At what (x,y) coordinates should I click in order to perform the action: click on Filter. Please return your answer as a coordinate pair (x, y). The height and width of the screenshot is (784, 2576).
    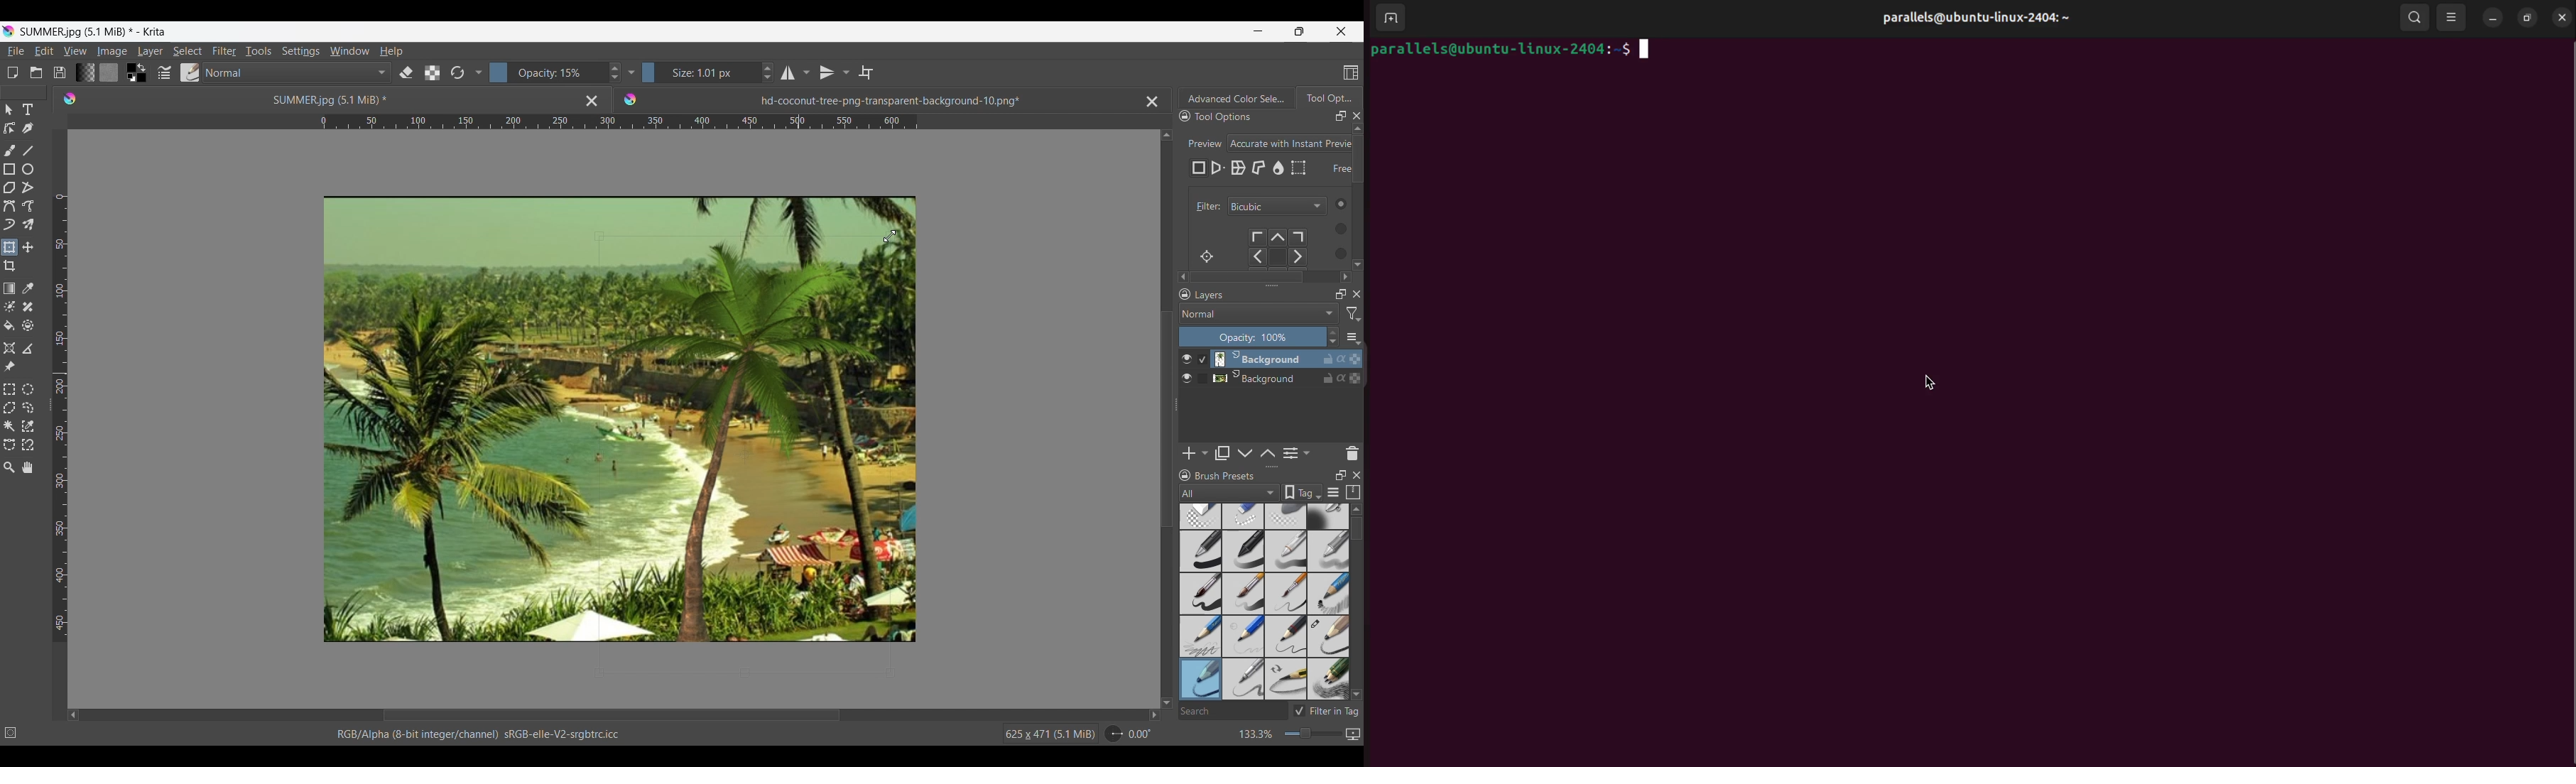
    Looking at the image, I should click on (224, 51).